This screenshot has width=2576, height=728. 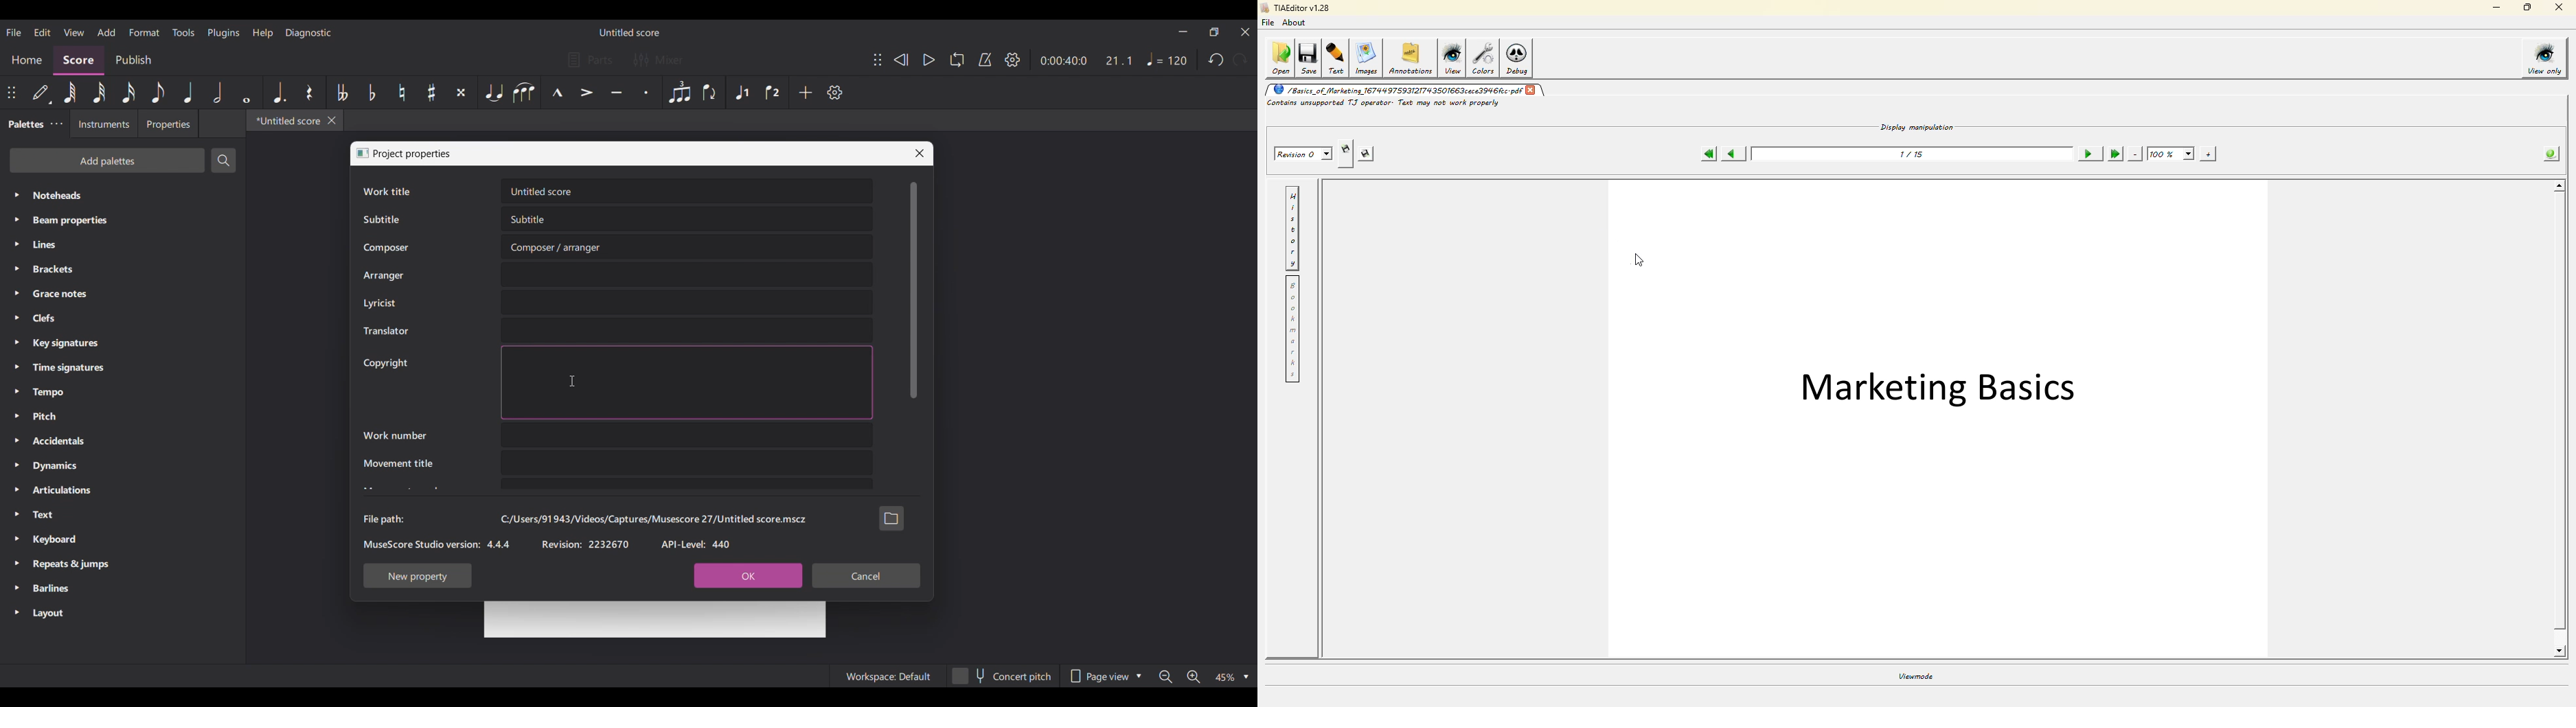 I want to click on Vertical slide bar, so click(x=914, y=290).